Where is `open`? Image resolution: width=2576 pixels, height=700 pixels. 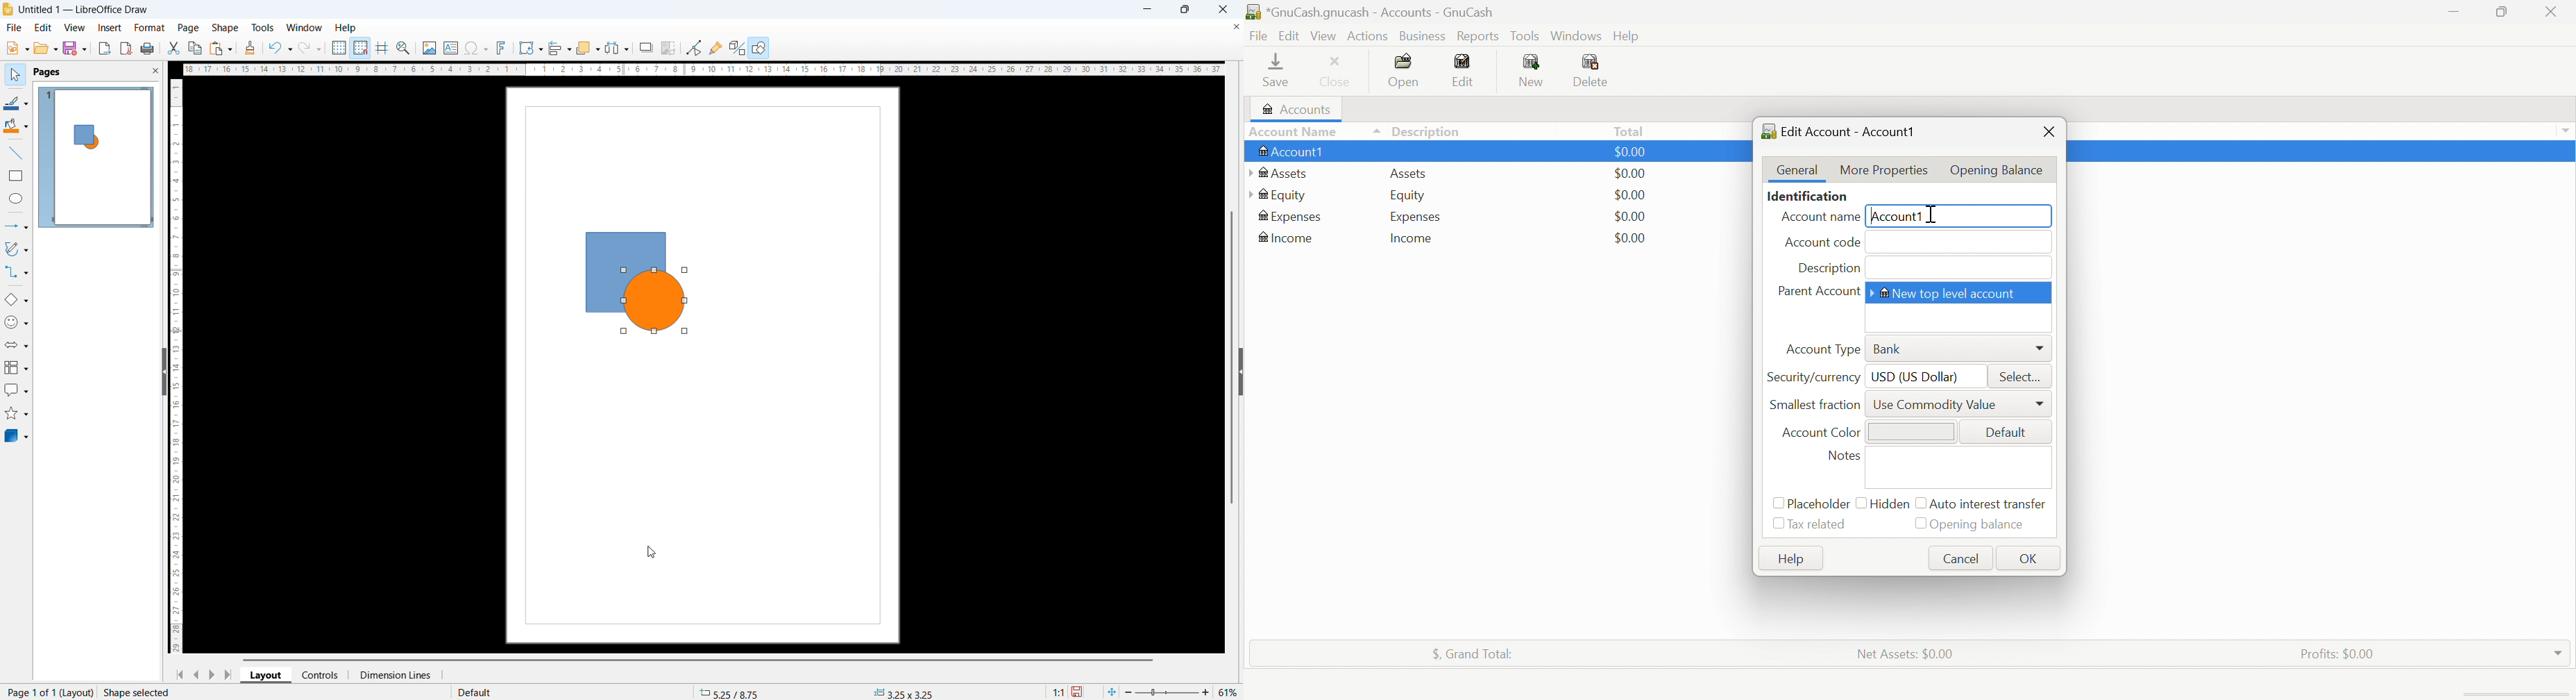
open is located at coordinates (45, 49).